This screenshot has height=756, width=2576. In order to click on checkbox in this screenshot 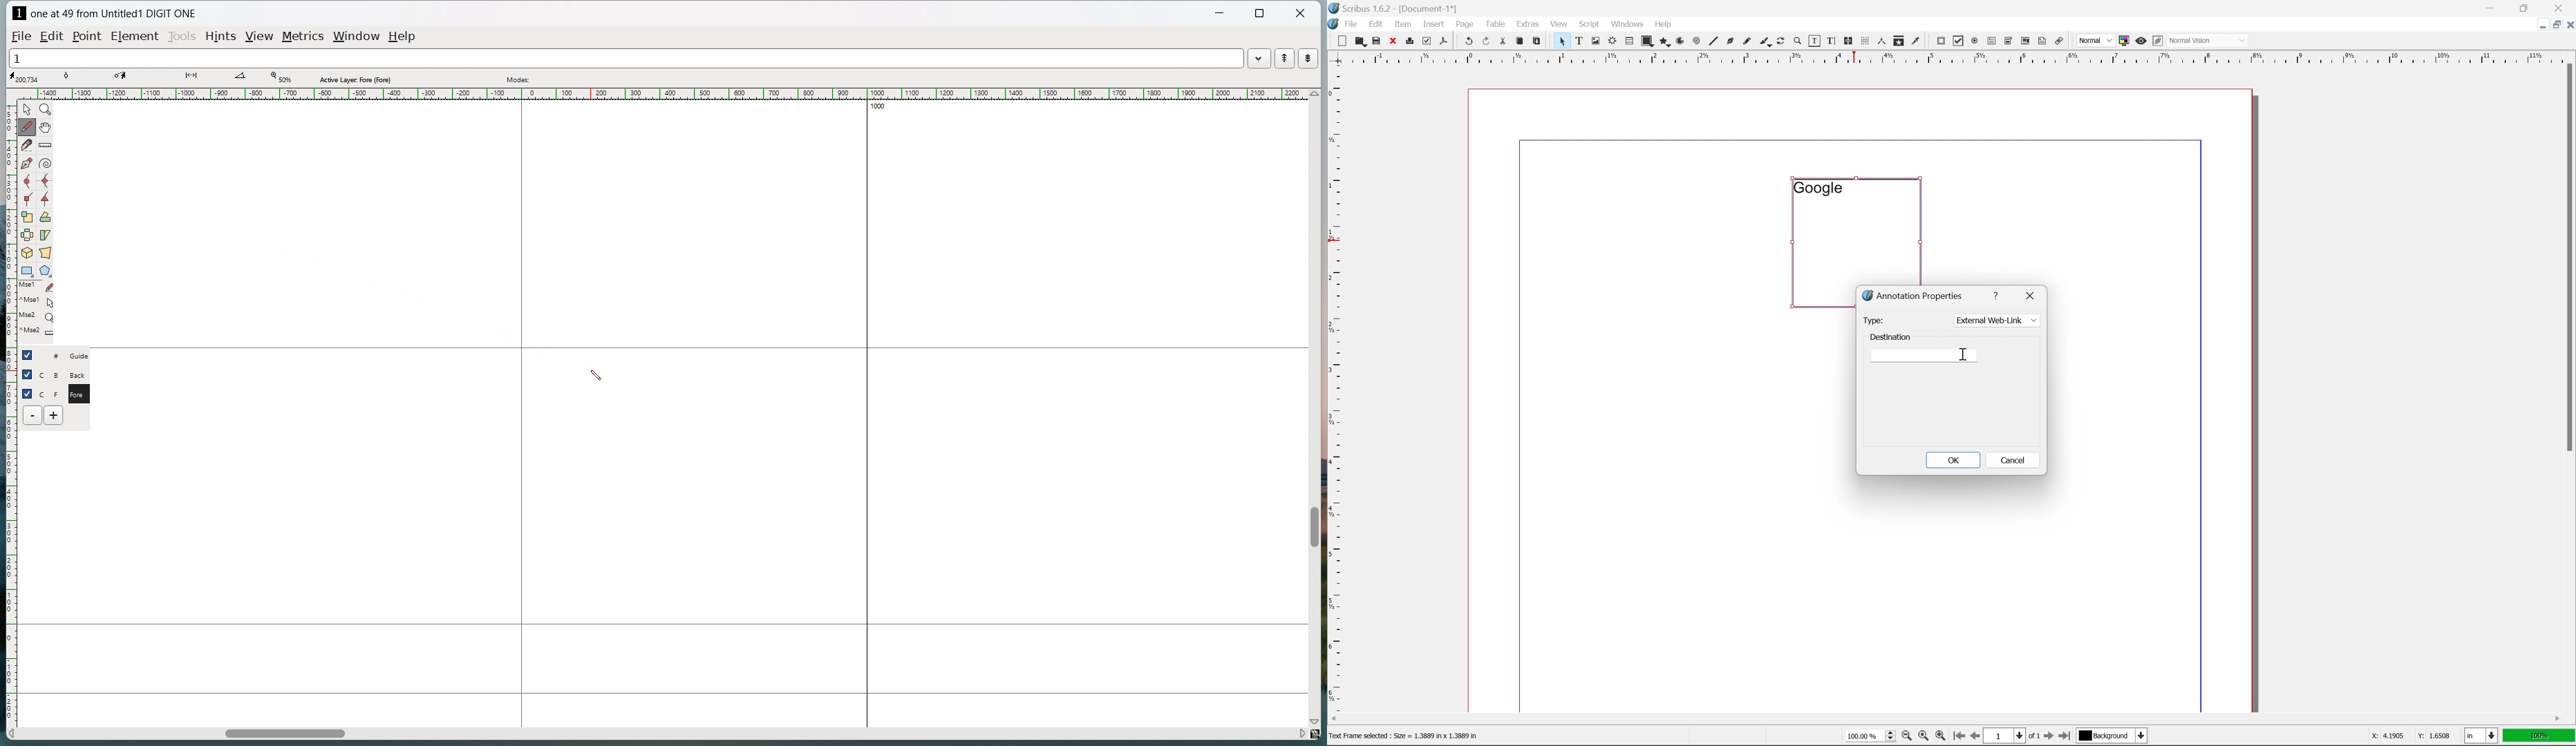, I will do `click(27, 374)`.